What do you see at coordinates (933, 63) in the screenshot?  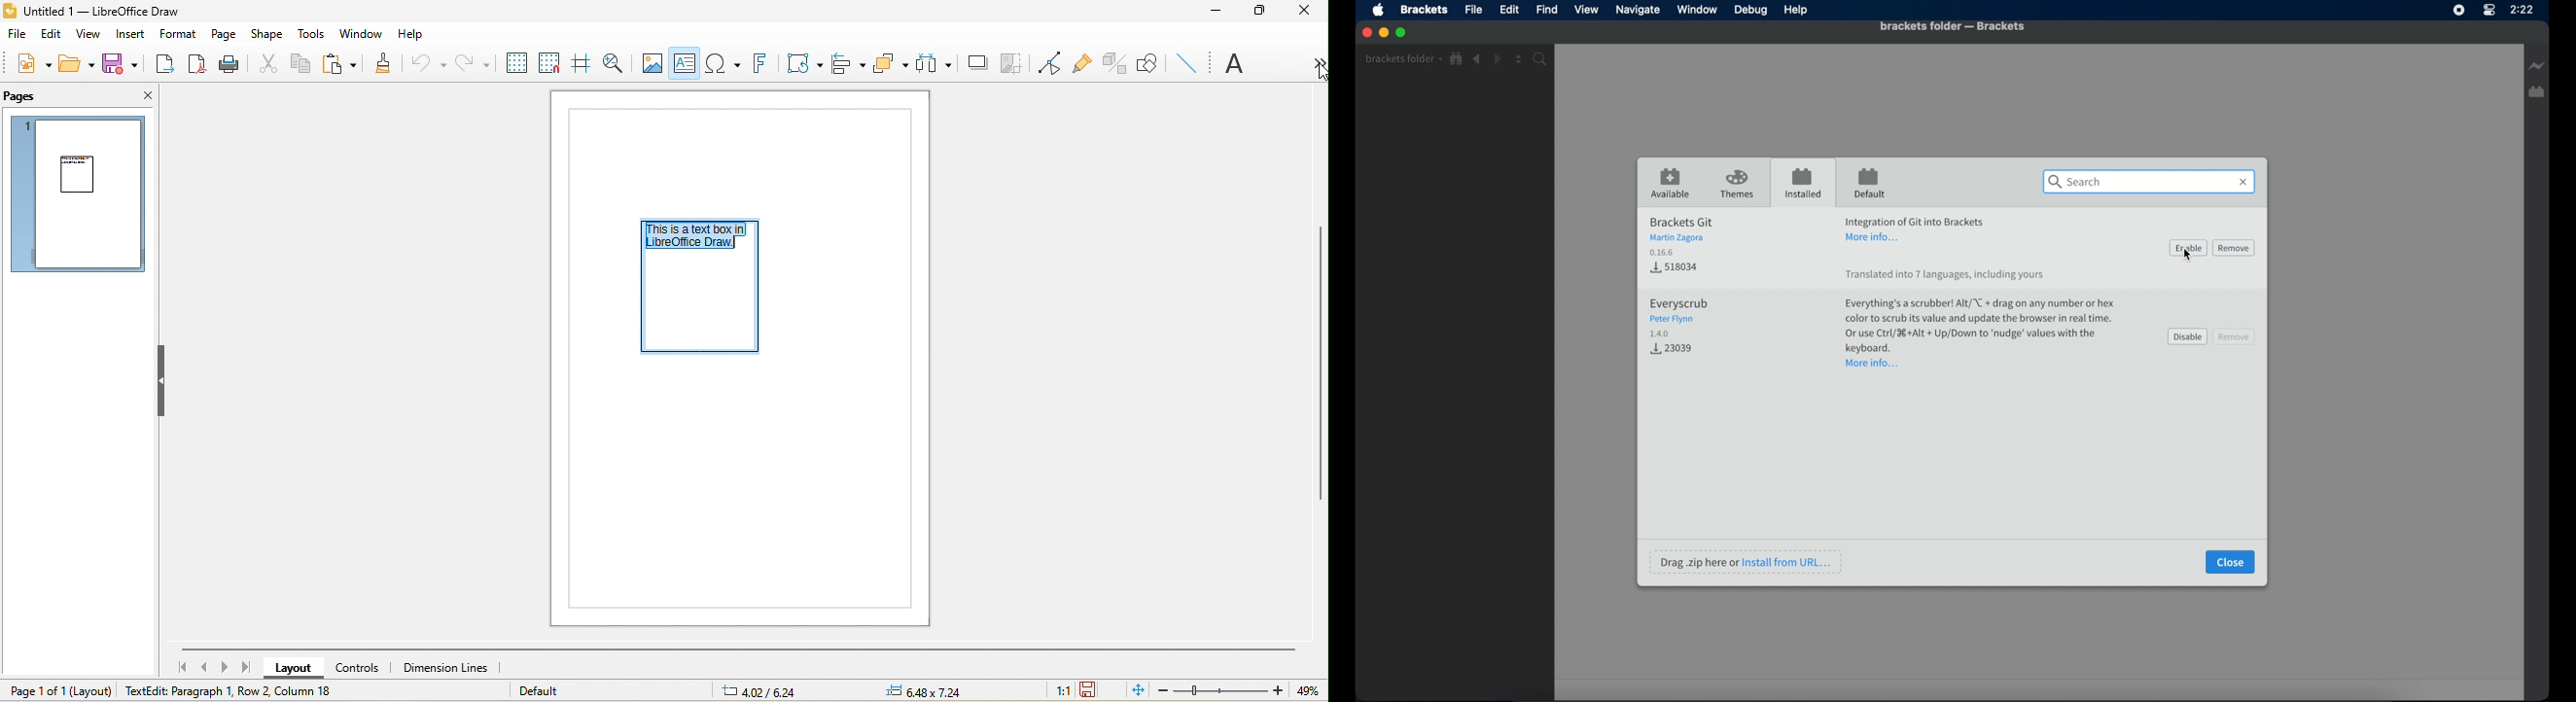 I see `select at least three object to distribute` at bounding box center [933, 63].